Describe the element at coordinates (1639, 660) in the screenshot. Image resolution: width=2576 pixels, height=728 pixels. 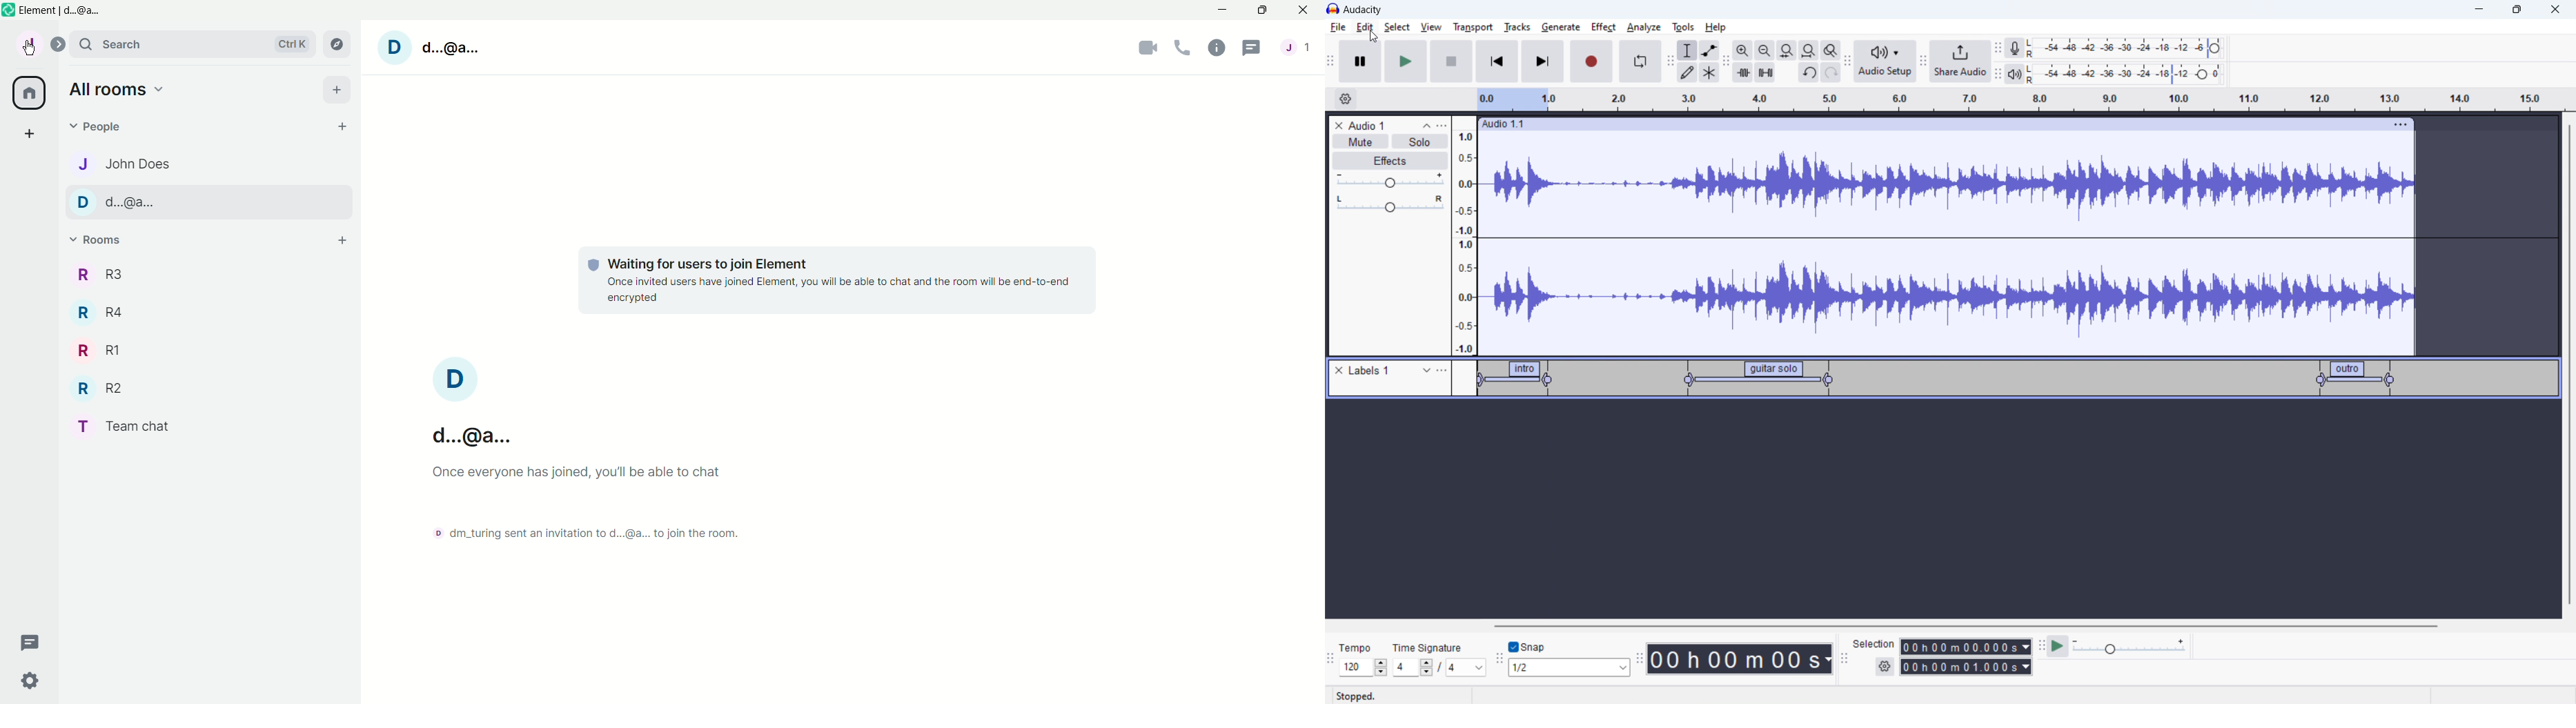
I see `time toolbar` at that location.